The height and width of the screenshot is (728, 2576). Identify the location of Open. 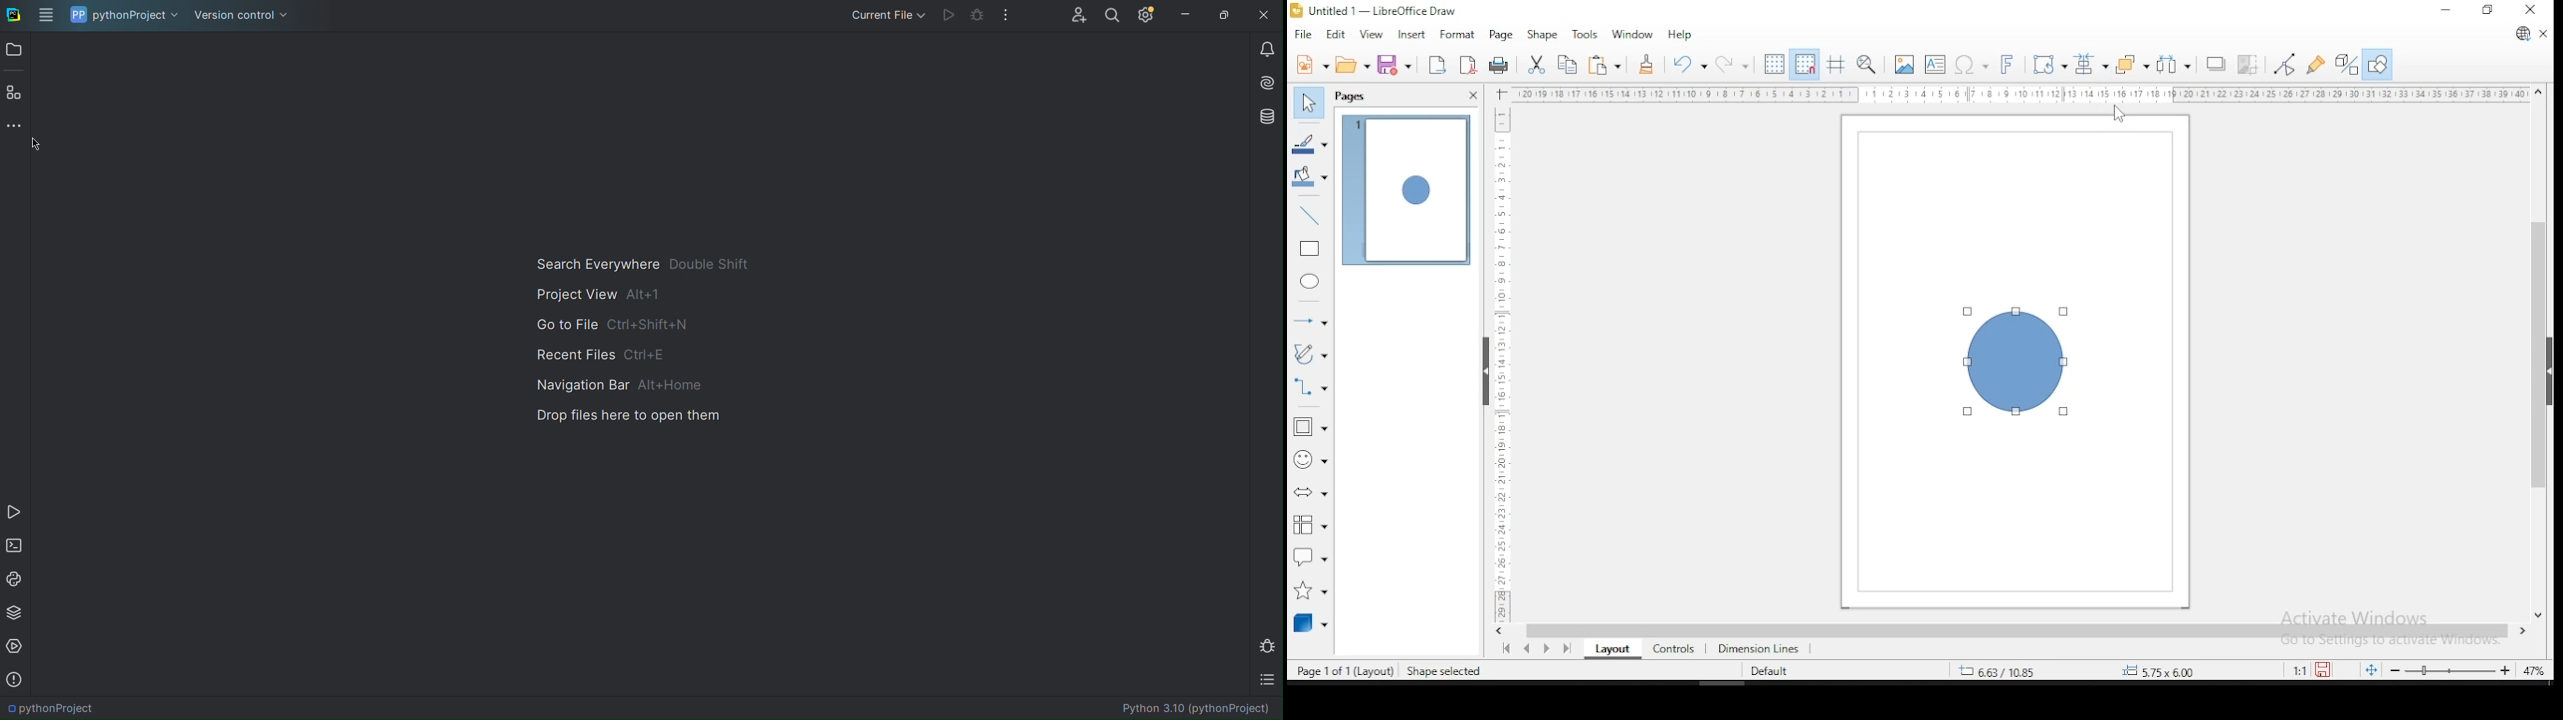
(15, 50).